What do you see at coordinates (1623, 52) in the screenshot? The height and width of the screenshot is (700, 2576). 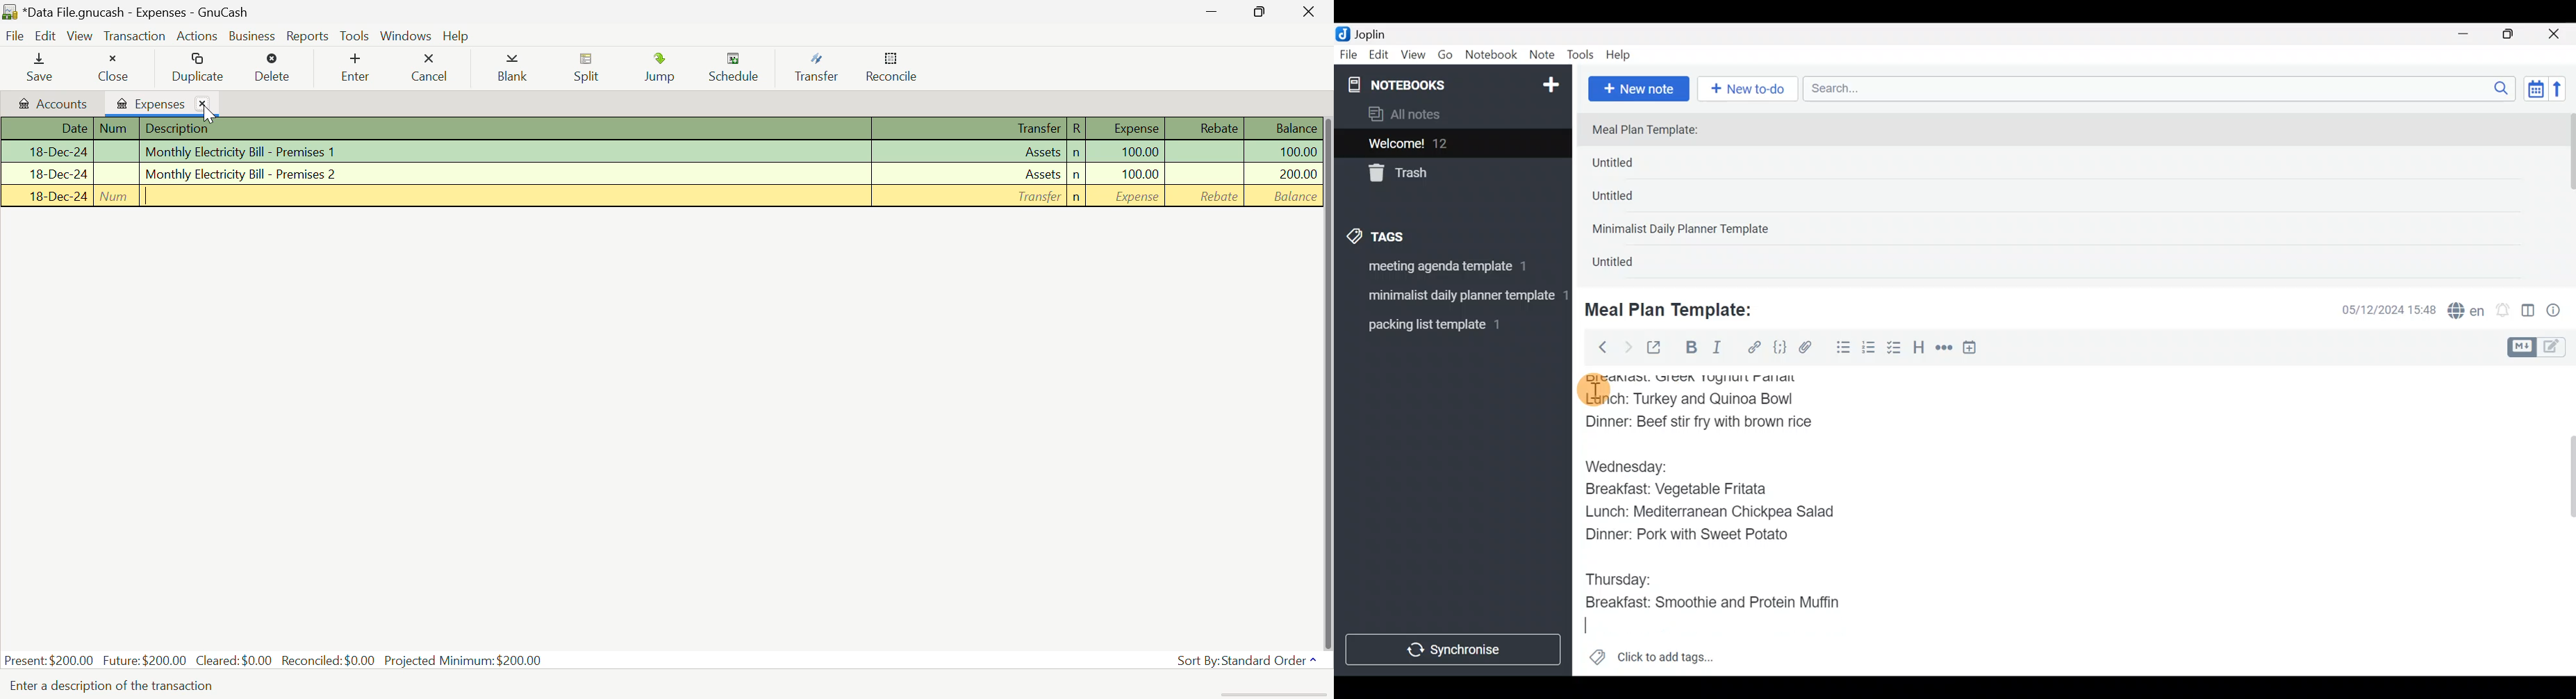 I see `Help` at bounding box center [1623, 52].